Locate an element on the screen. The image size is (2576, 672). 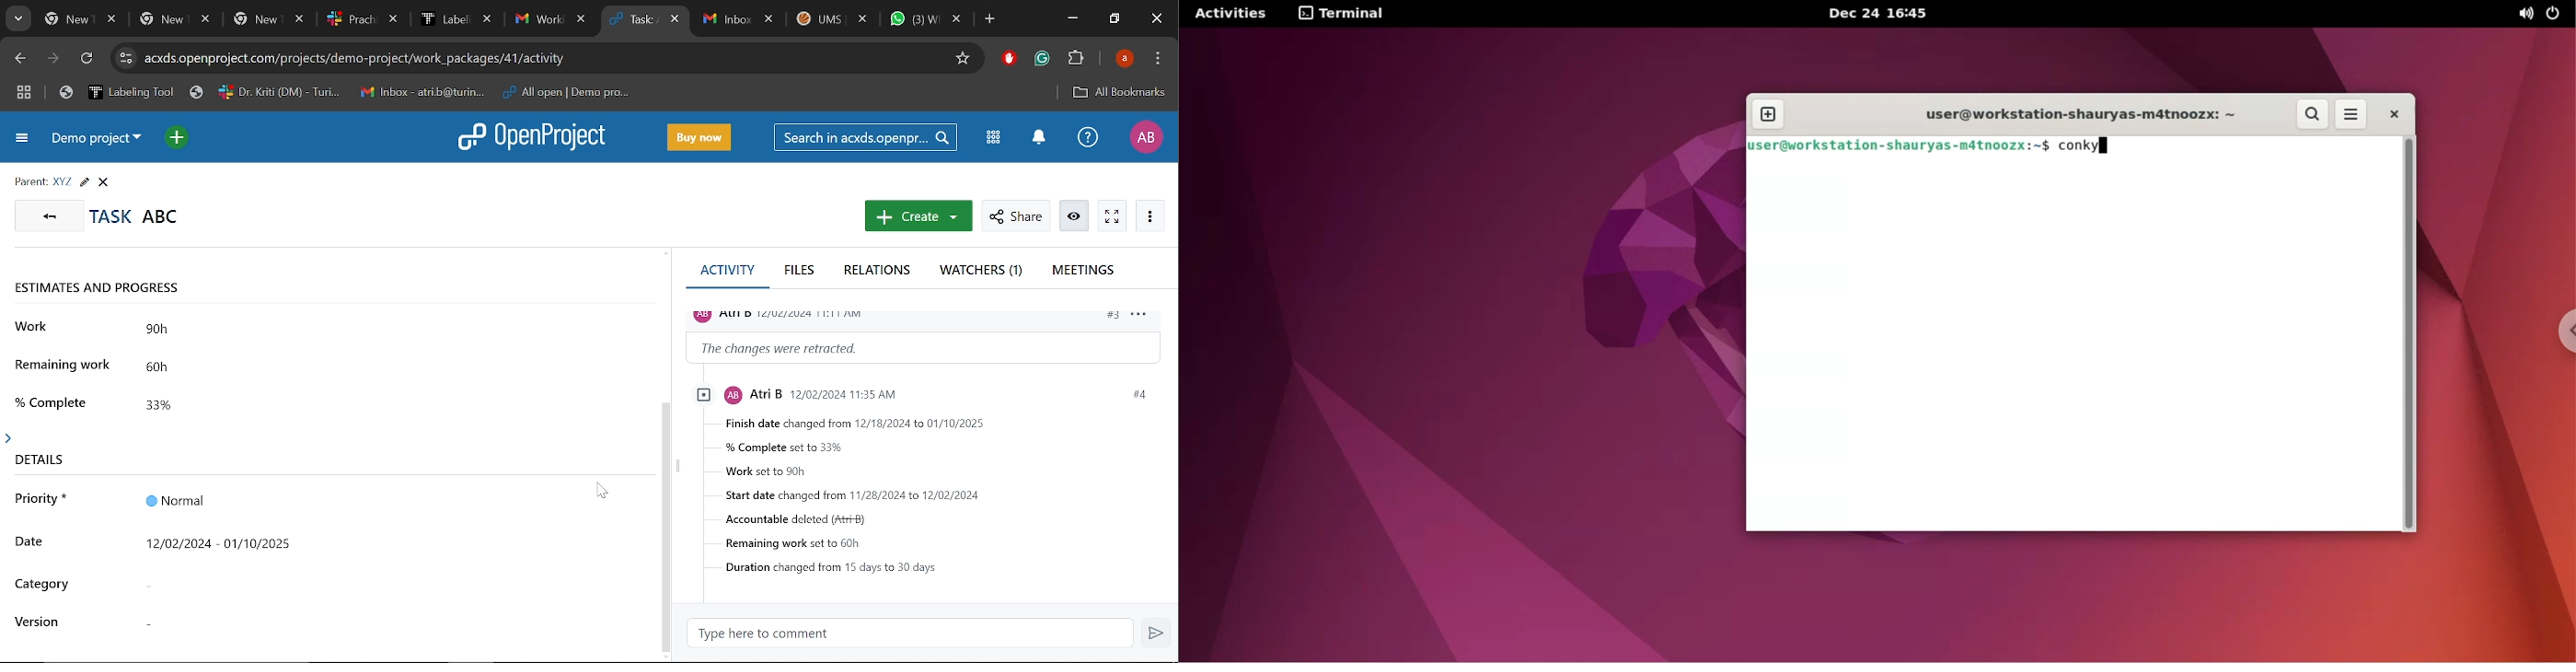
Task titled "ABC" is located at coordinates (134, 215).